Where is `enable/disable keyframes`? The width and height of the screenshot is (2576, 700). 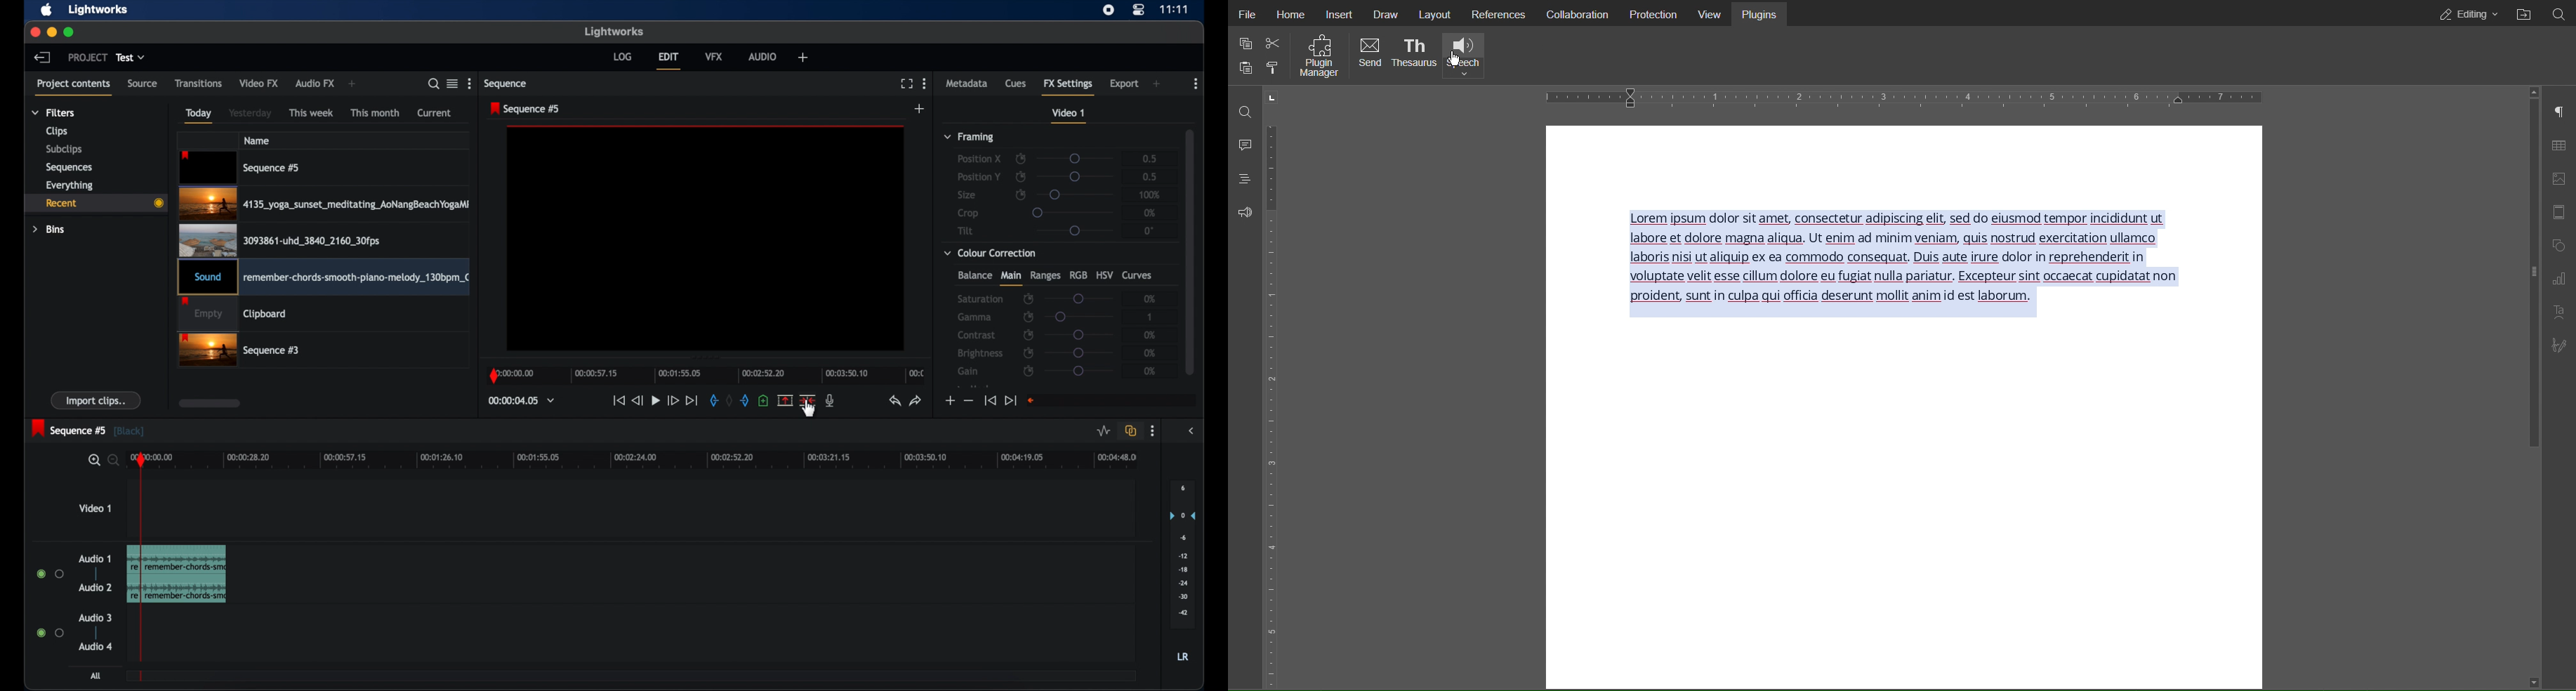 enable/disable keyframes is located at coordinates (1030, 372).